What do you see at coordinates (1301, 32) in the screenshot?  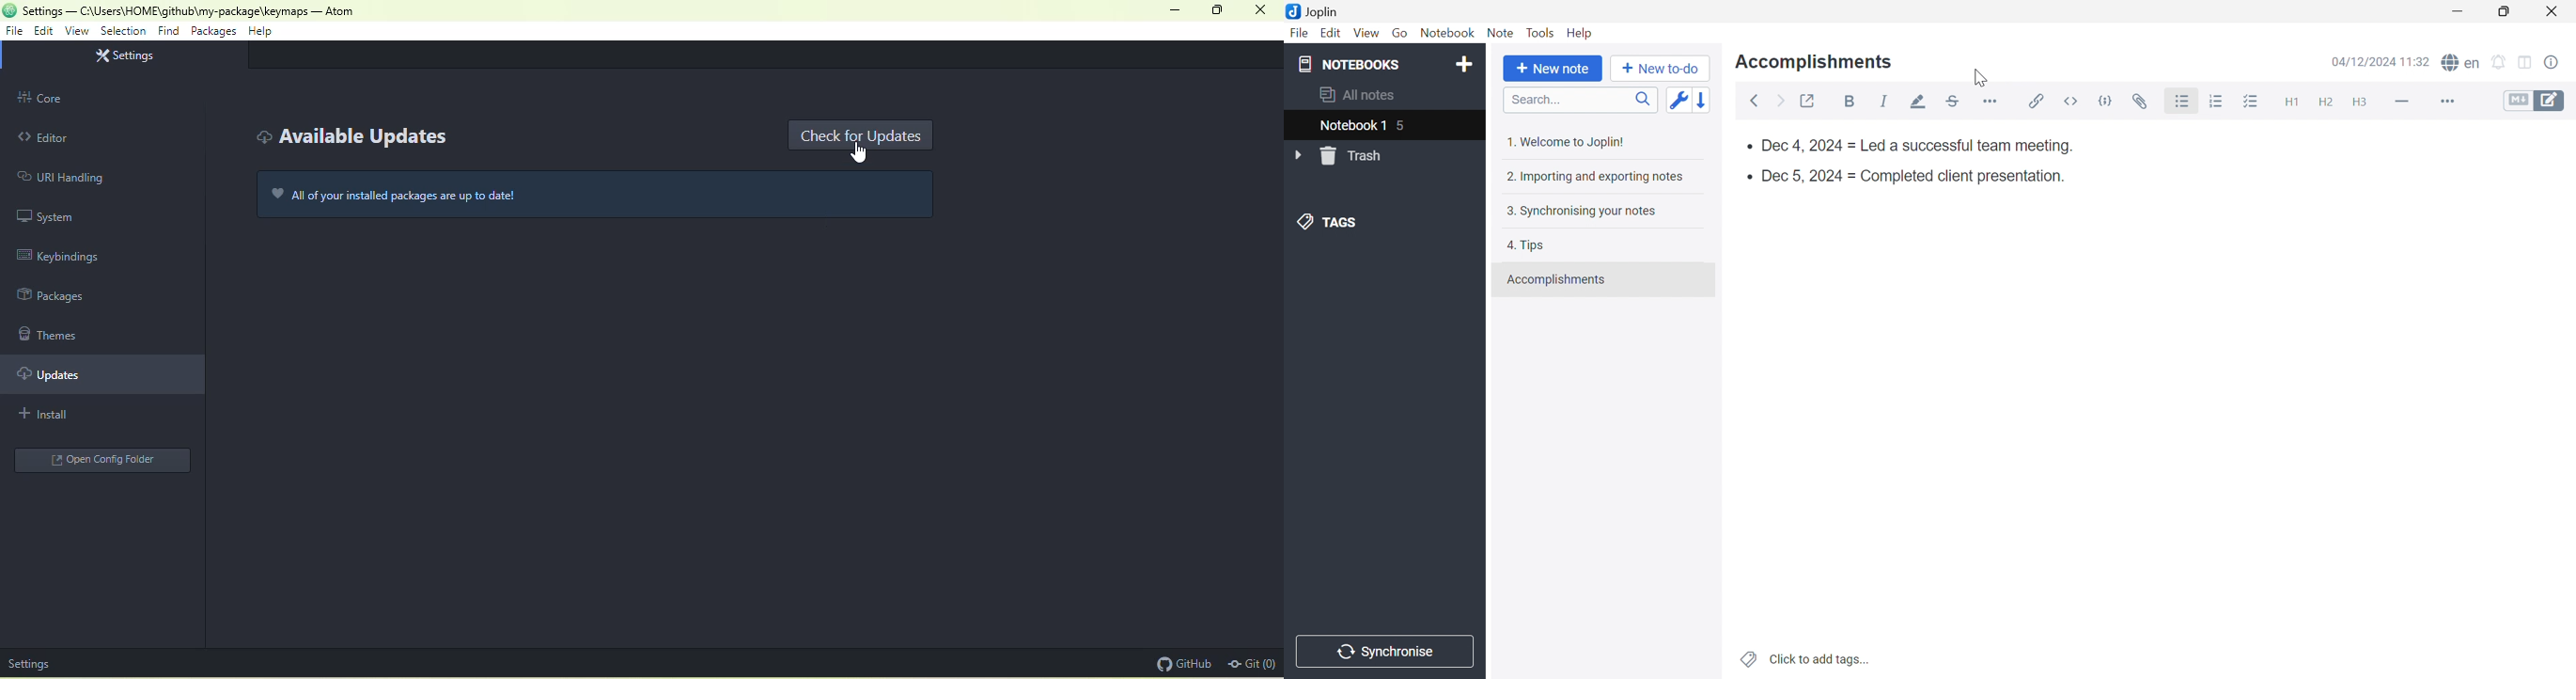 I see `File` at bounding box center [1301, 32].